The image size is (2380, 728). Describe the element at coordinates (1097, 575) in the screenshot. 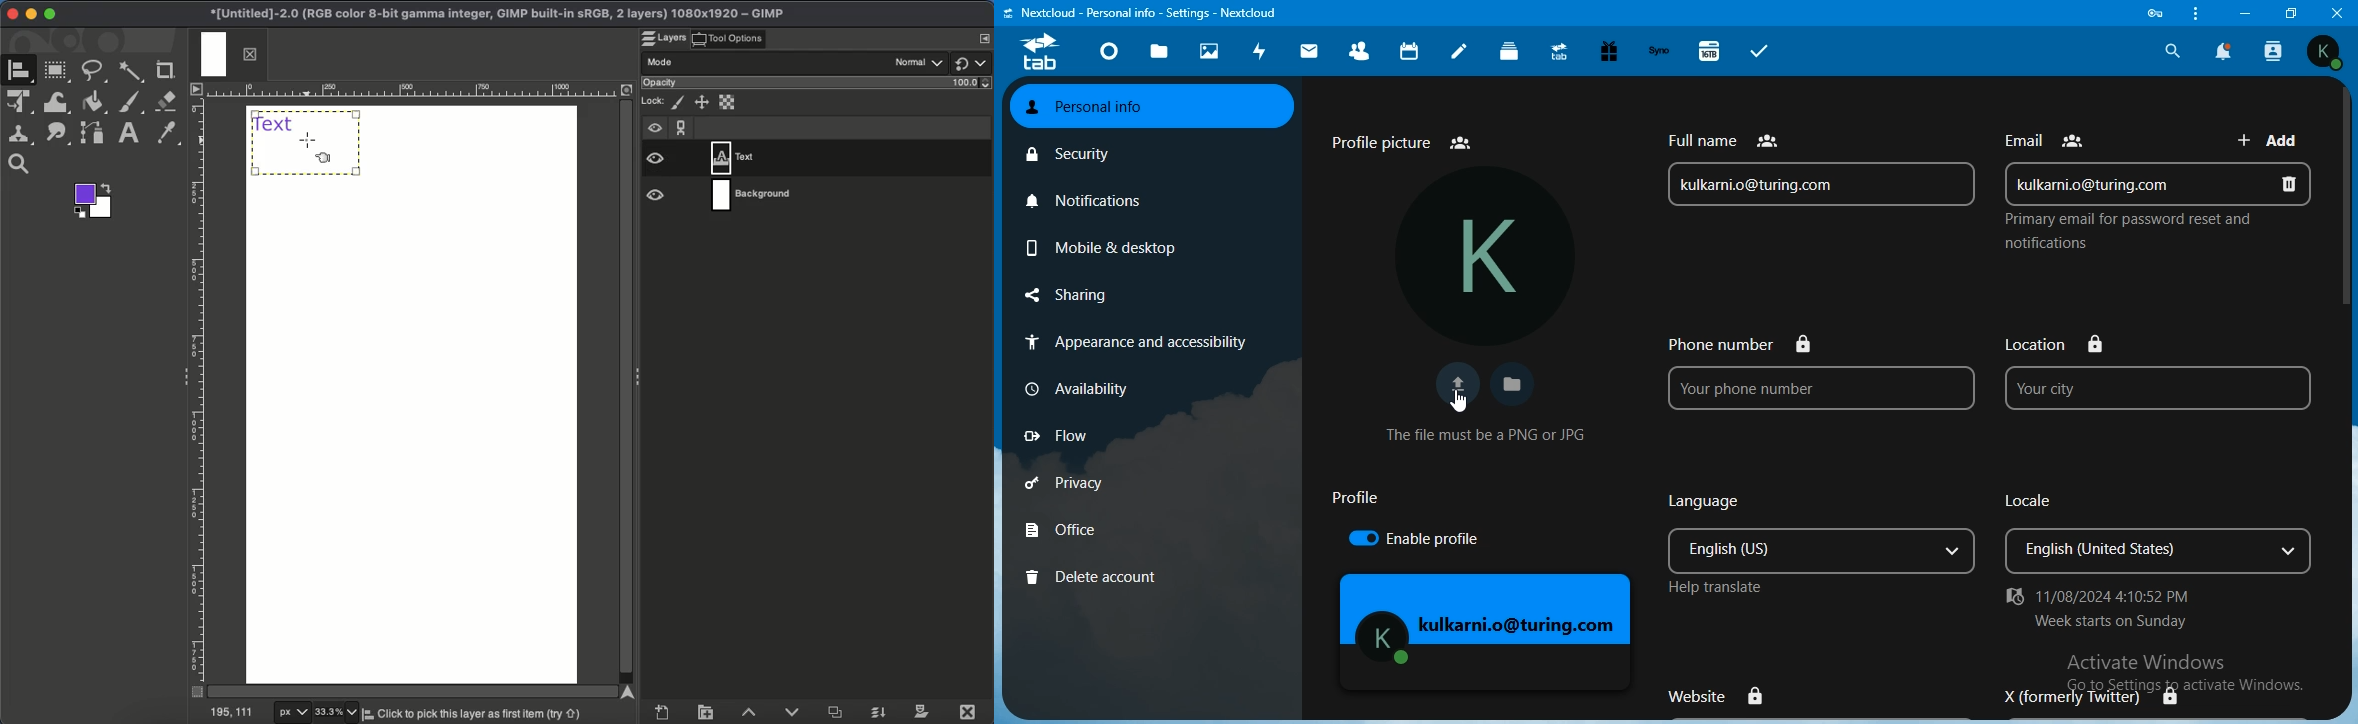

I see `delete account` at that location.